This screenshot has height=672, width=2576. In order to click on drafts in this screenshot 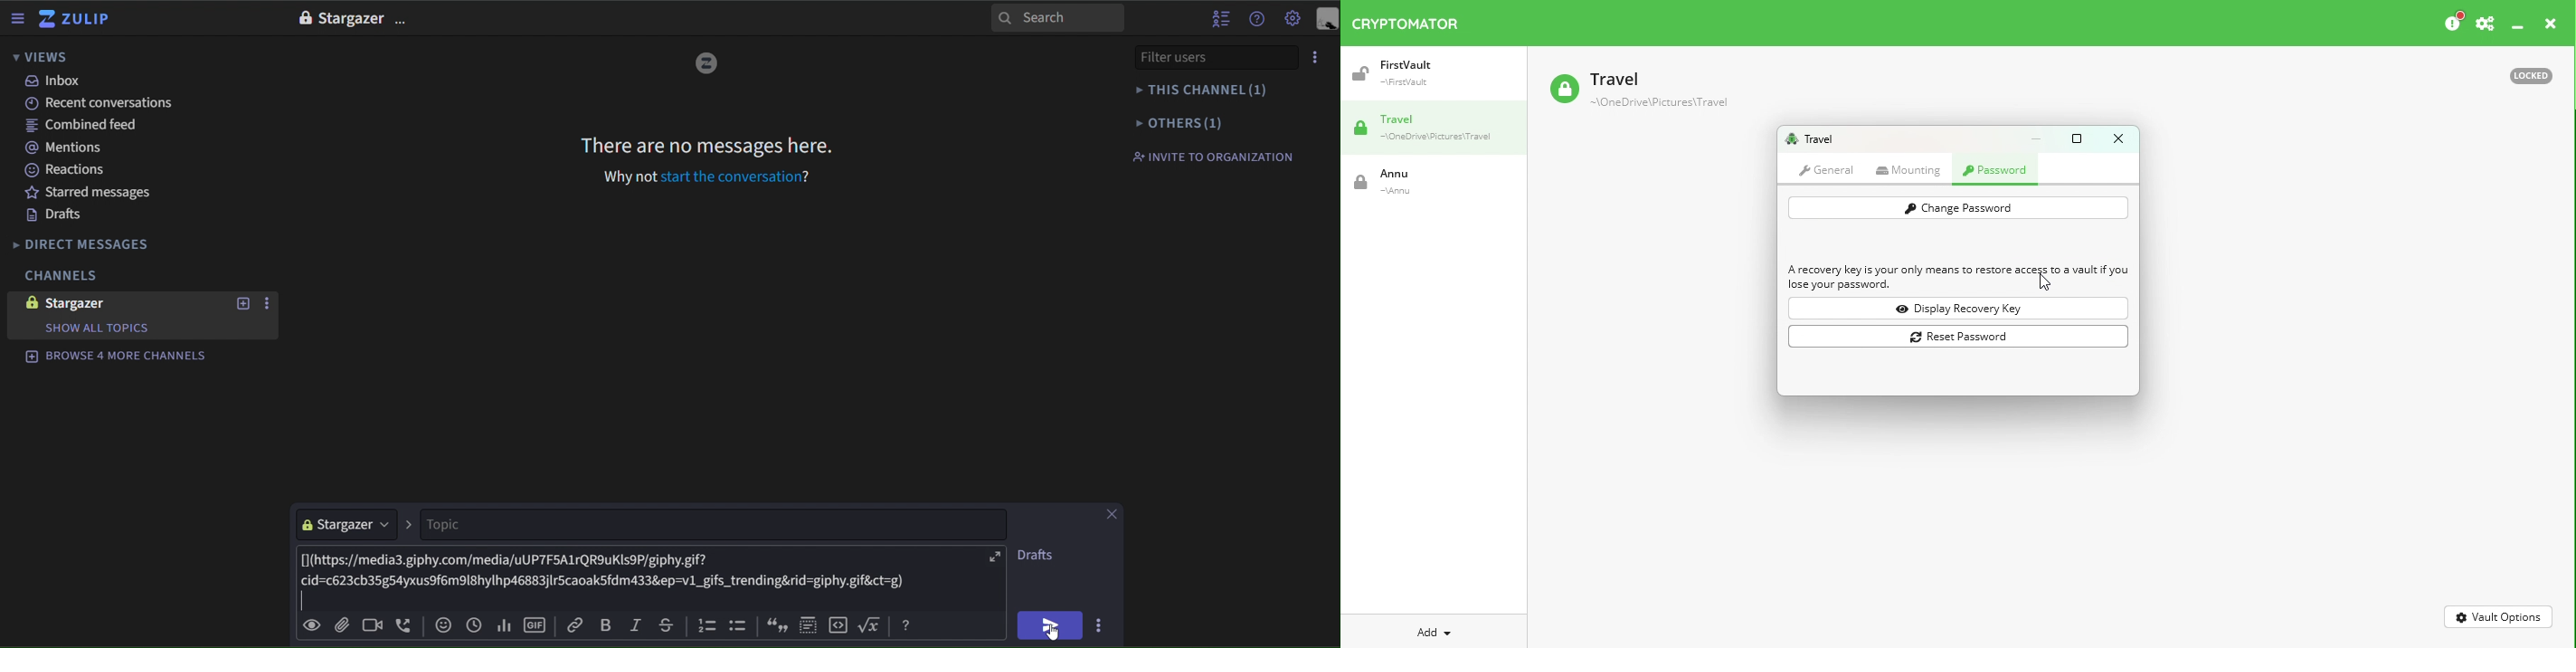, I will do `click(55, 216)`.